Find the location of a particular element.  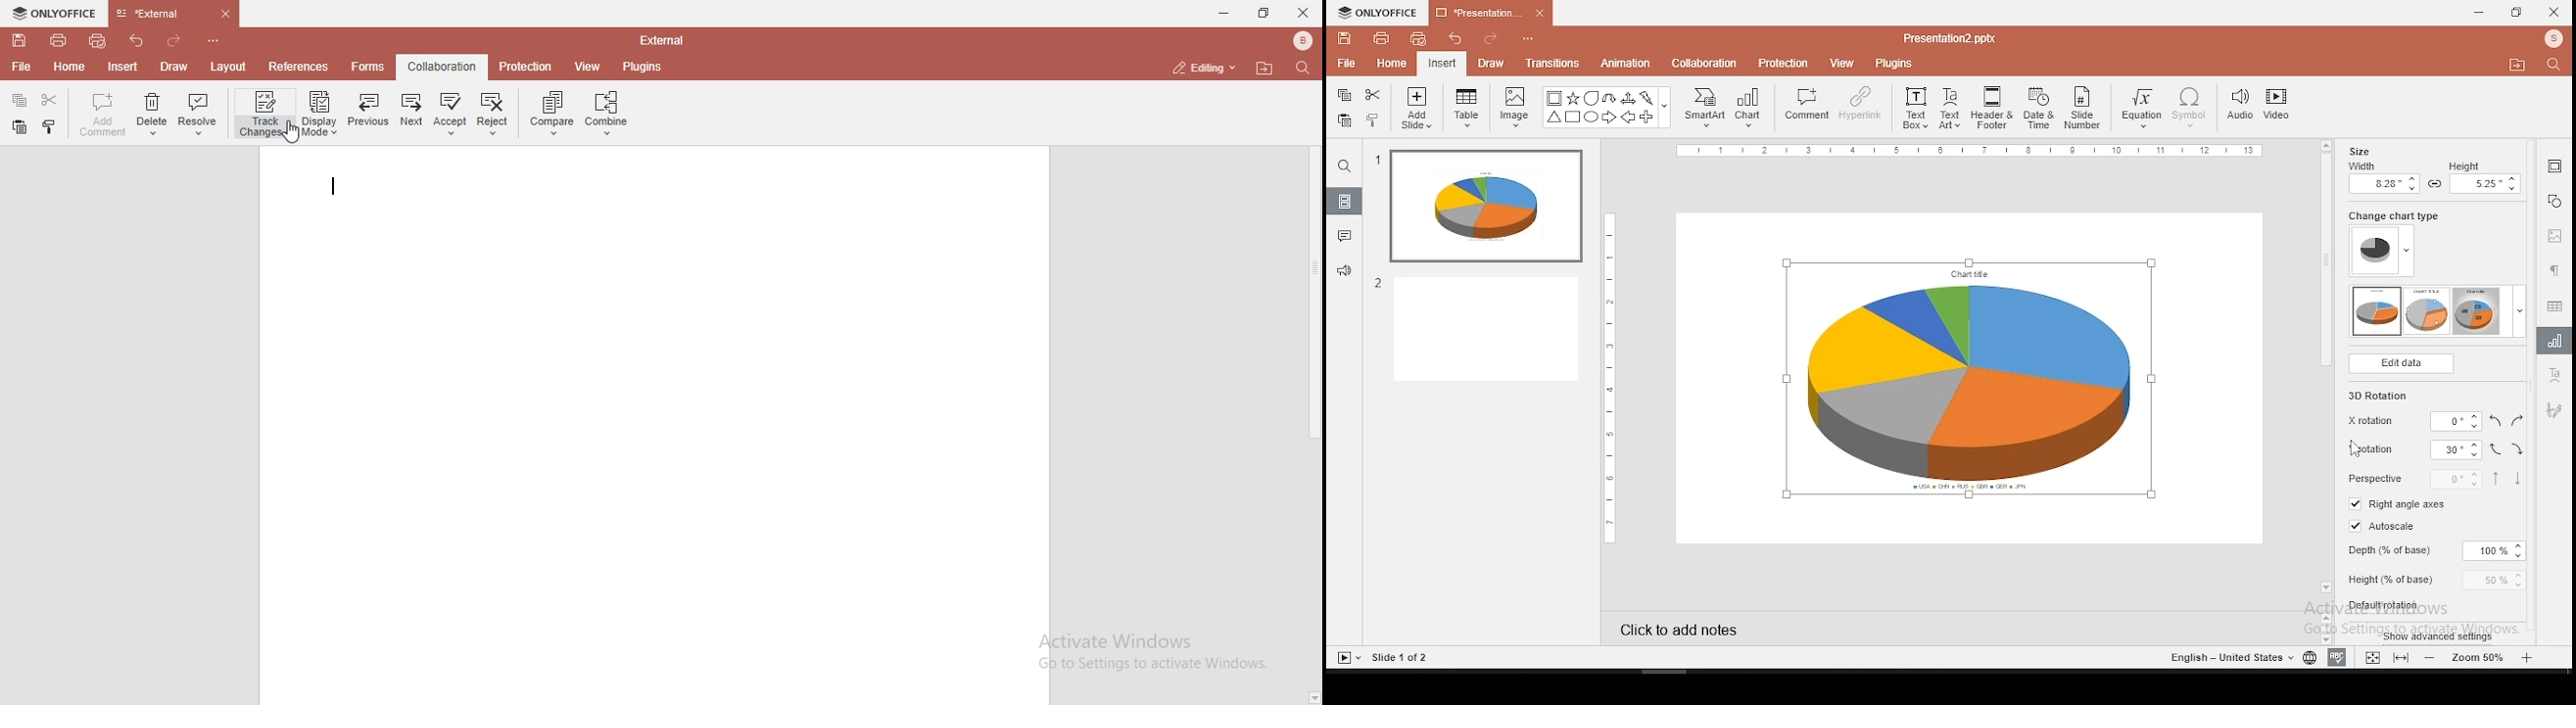

header and footer is located at coordinates (1992, 108).